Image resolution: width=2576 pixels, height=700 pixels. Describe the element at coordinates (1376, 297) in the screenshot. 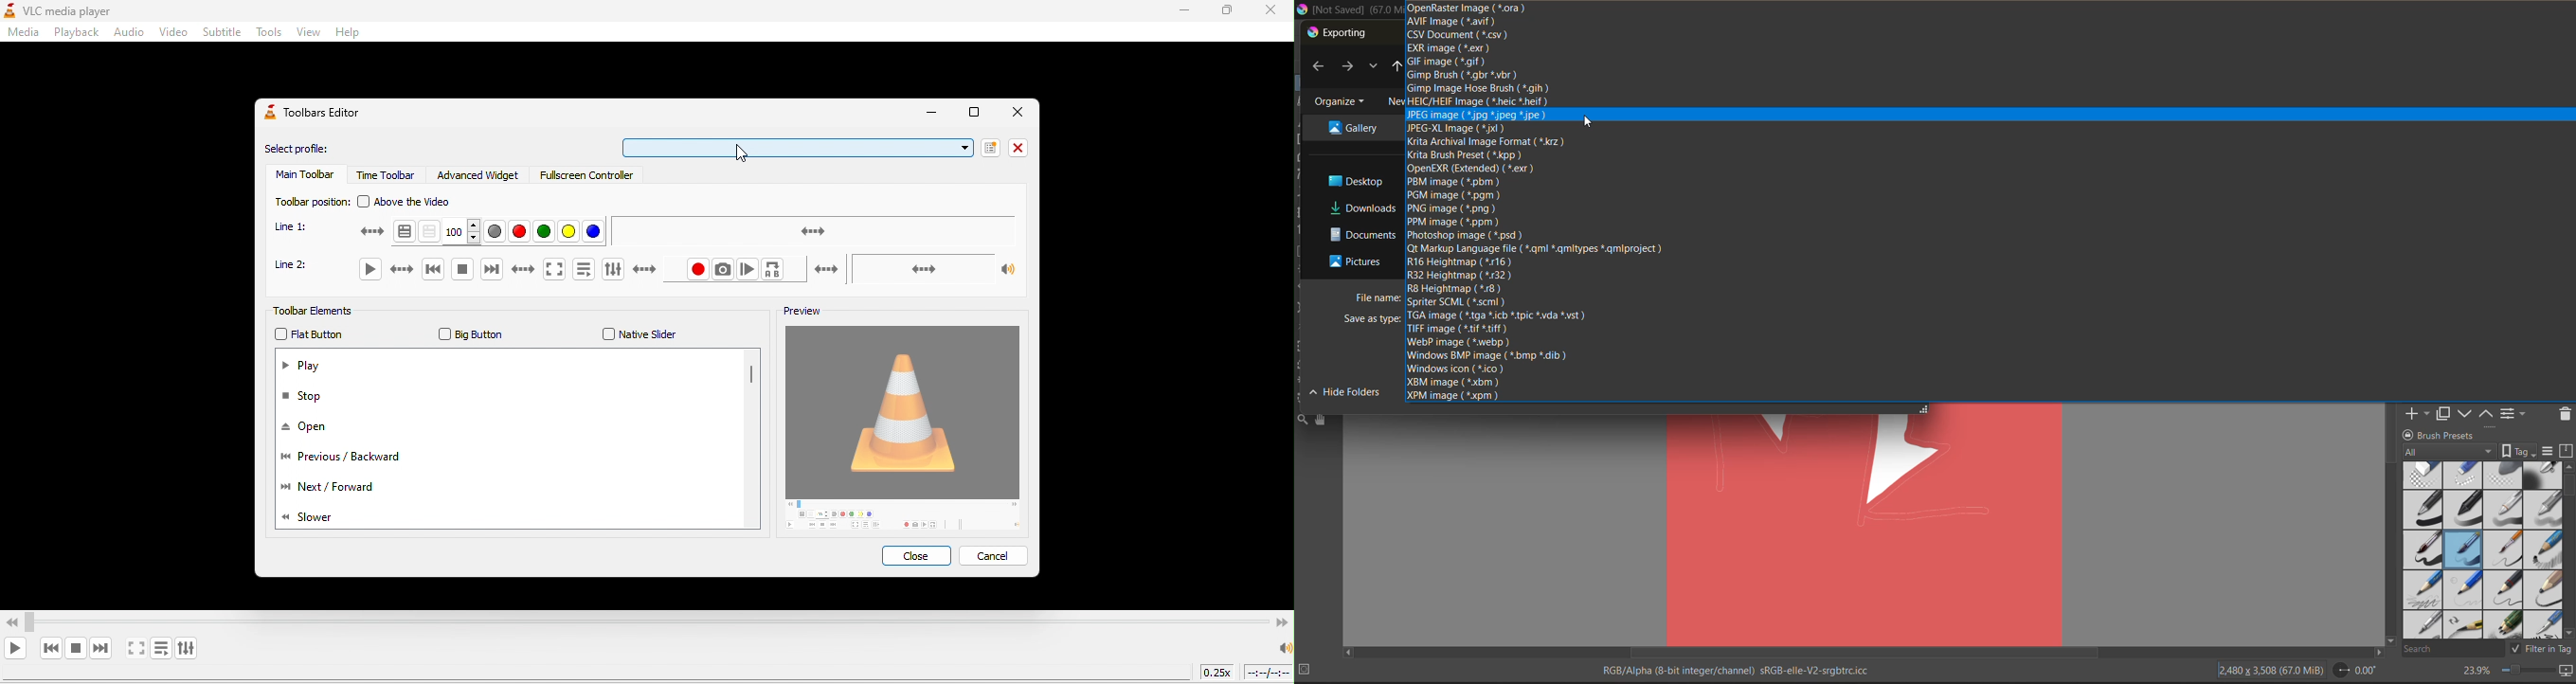

I see `file name` at that location.